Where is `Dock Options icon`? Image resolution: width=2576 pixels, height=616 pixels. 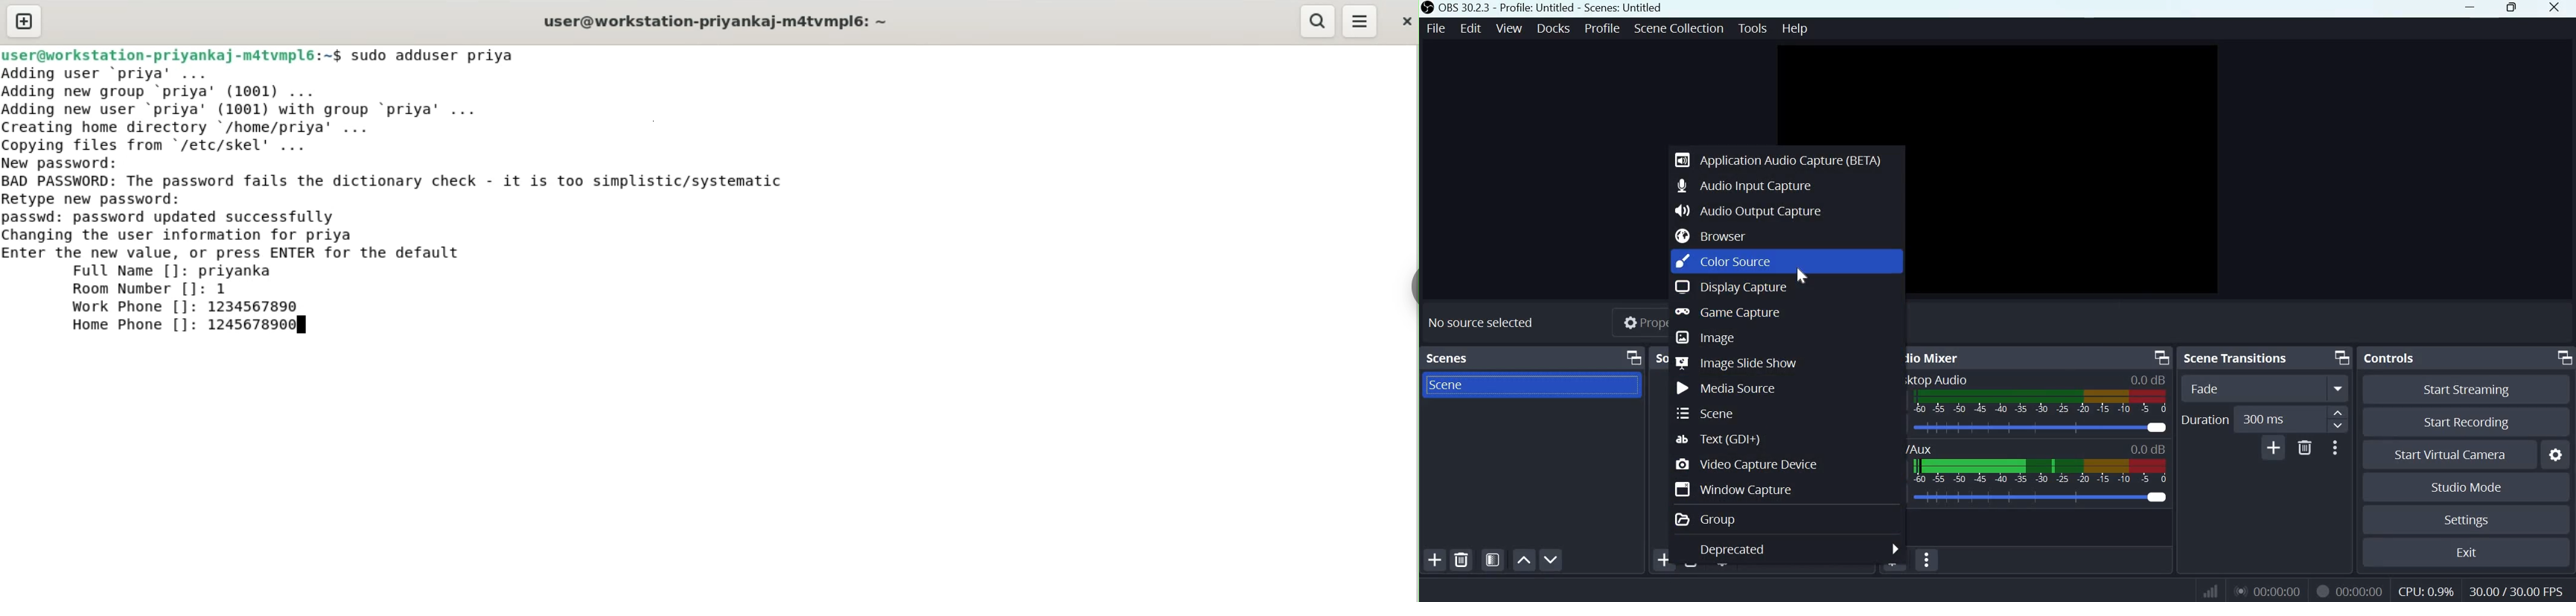
Dock Options icon is located at coordinates (2339, 357).